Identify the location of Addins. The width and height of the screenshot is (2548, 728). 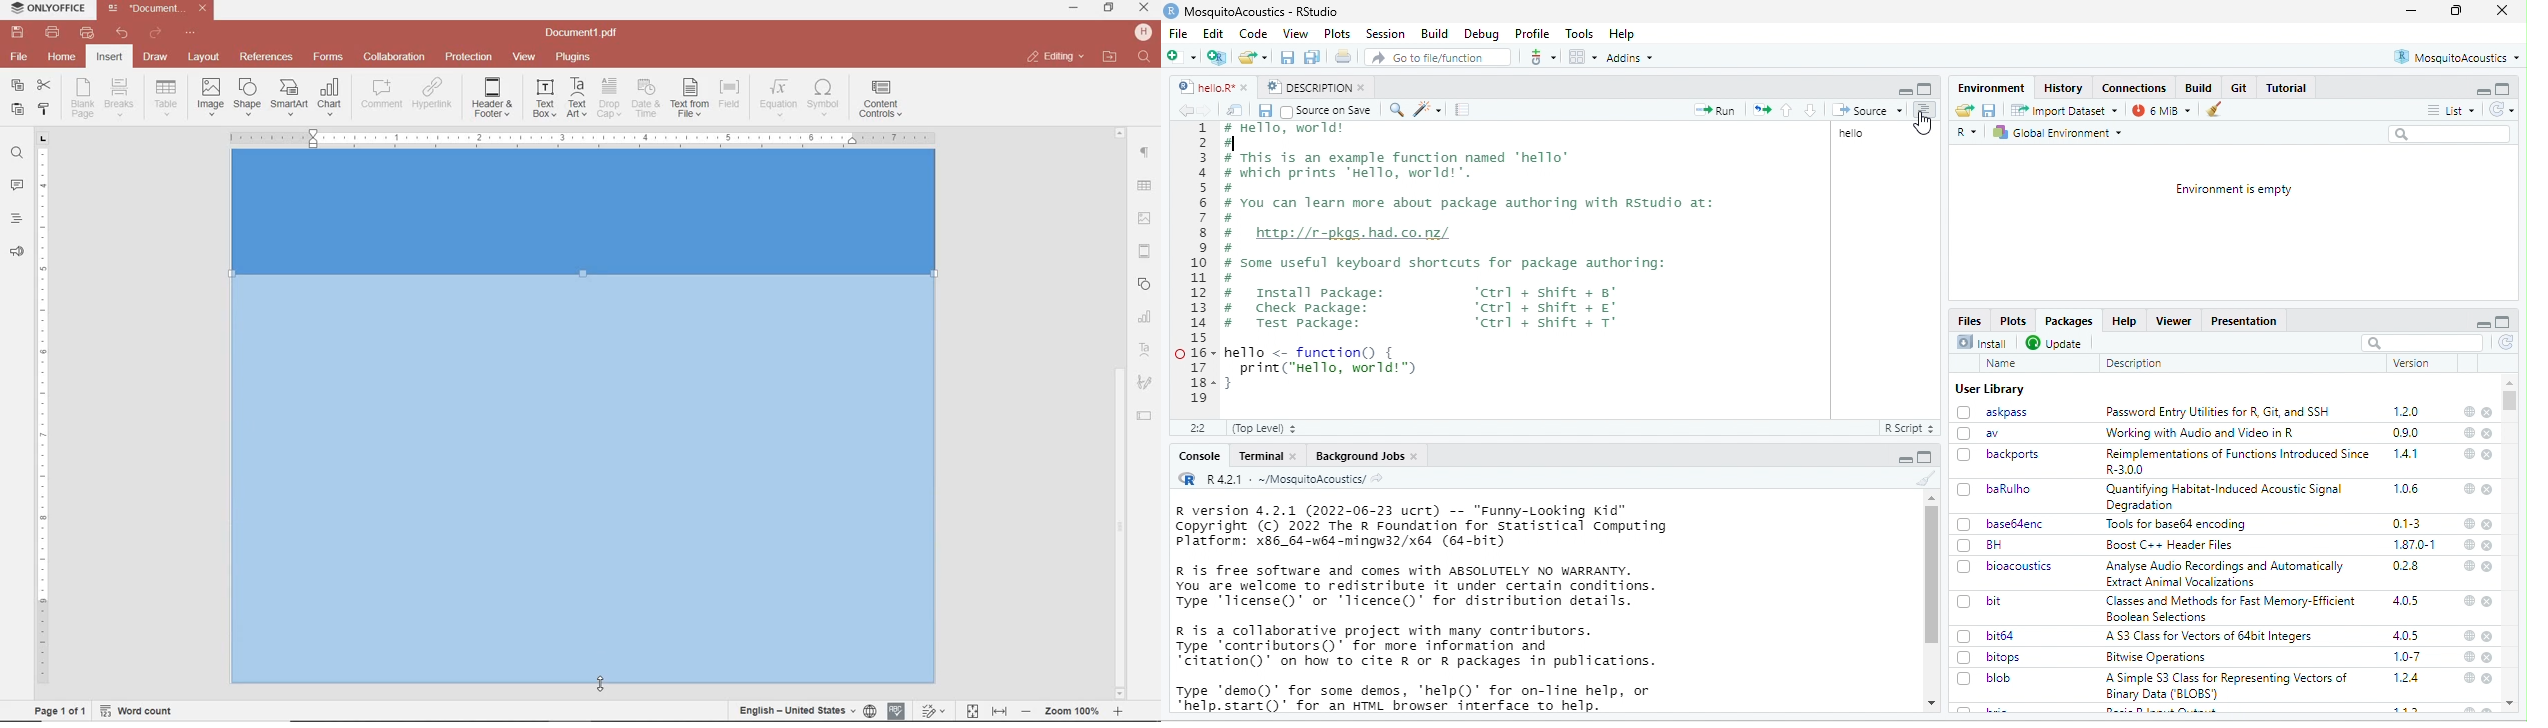
(1630, 57).